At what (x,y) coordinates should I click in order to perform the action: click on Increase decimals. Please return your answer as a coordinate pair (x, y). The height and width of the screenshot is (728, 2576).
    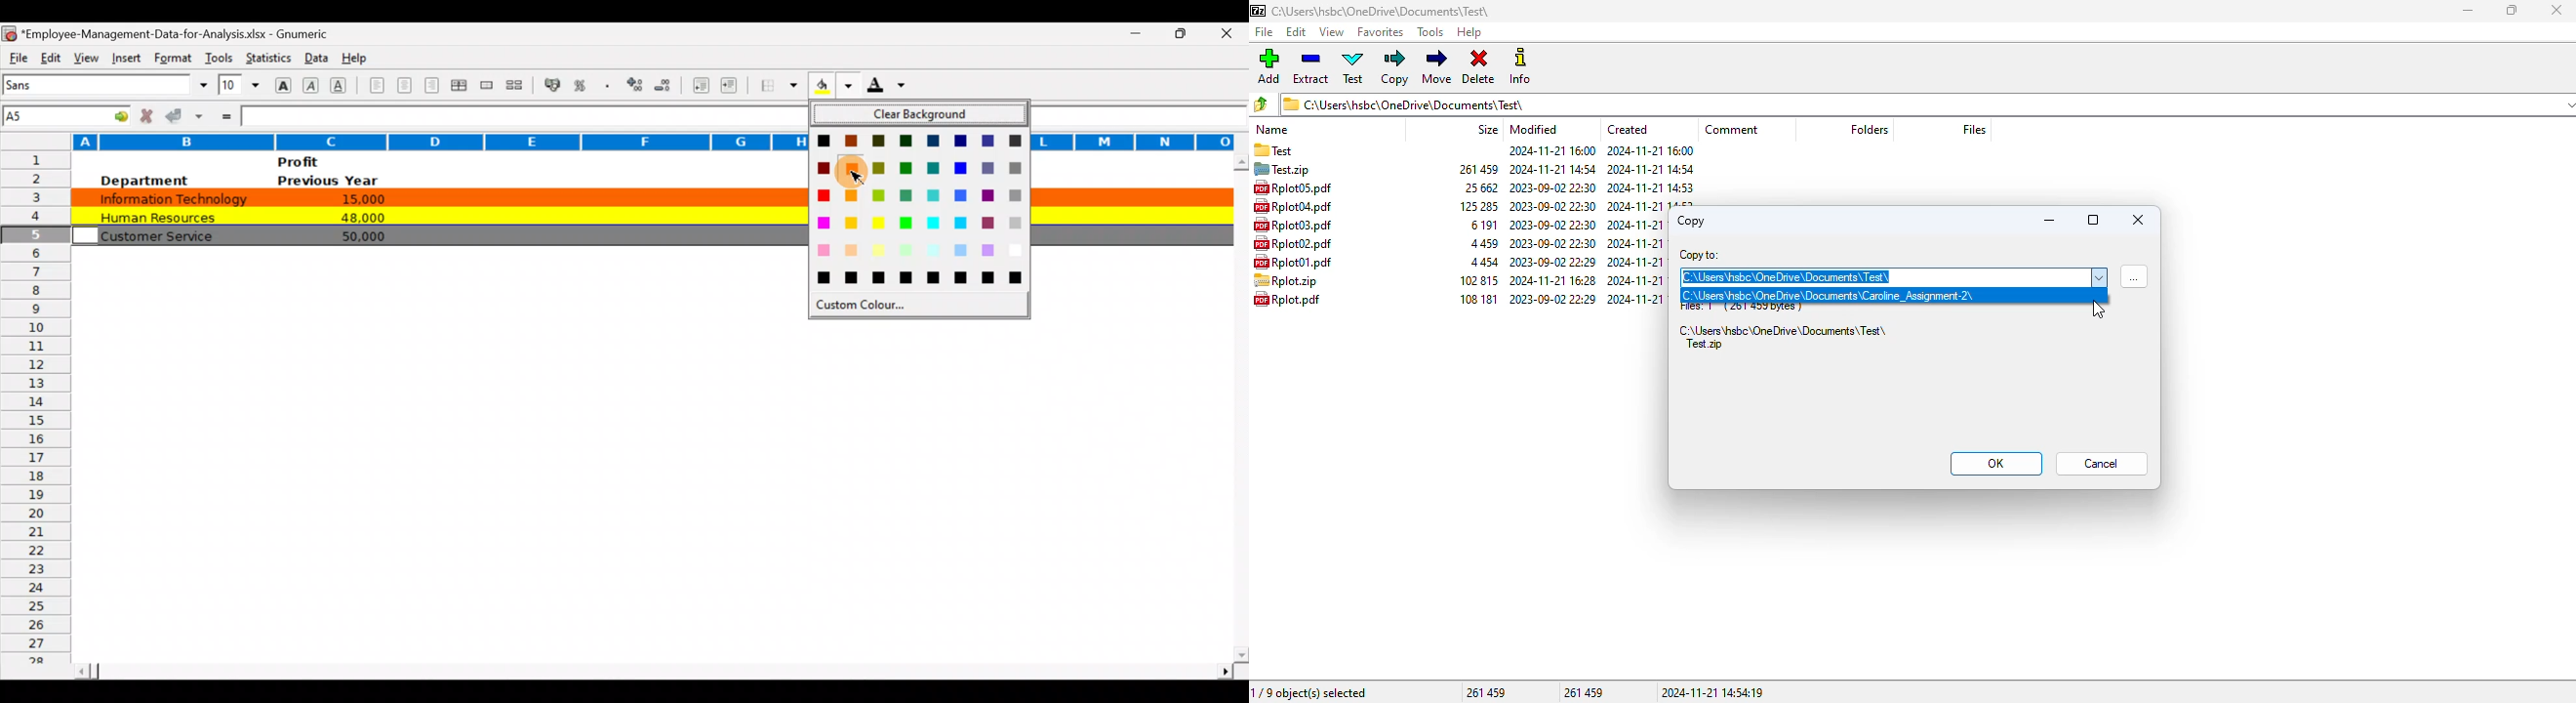
    Looking at the image, I should click on (636, 84).